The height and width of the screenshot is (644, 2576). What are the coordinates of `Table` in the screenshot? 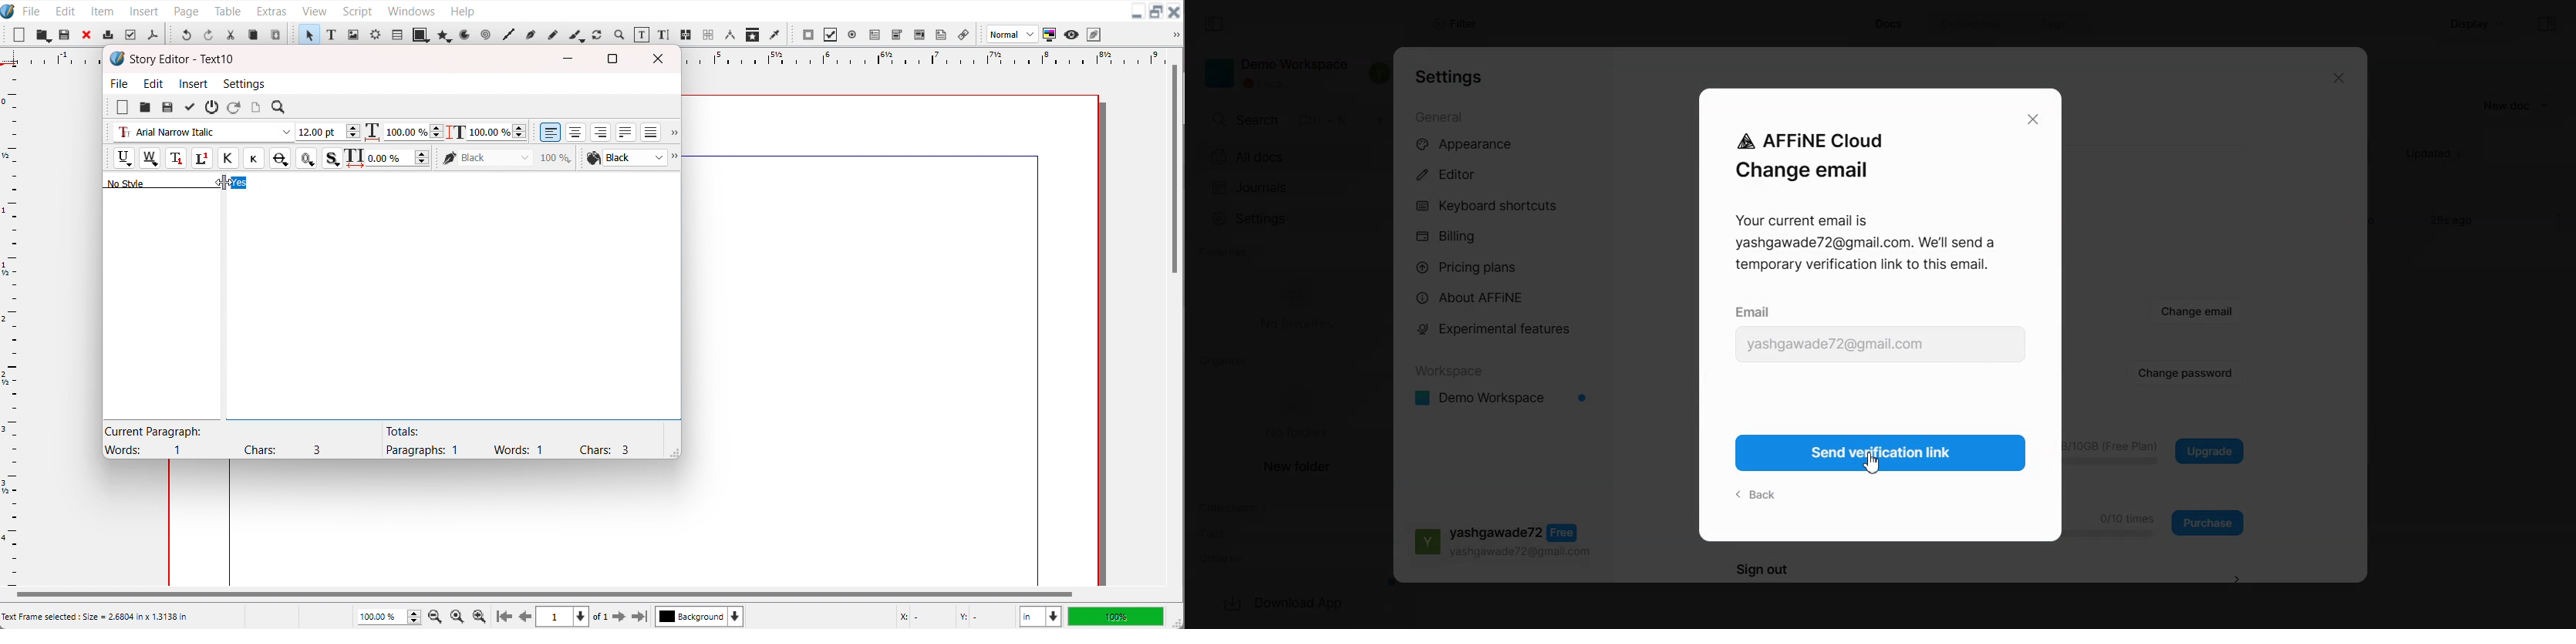 It's located at (396, 34).